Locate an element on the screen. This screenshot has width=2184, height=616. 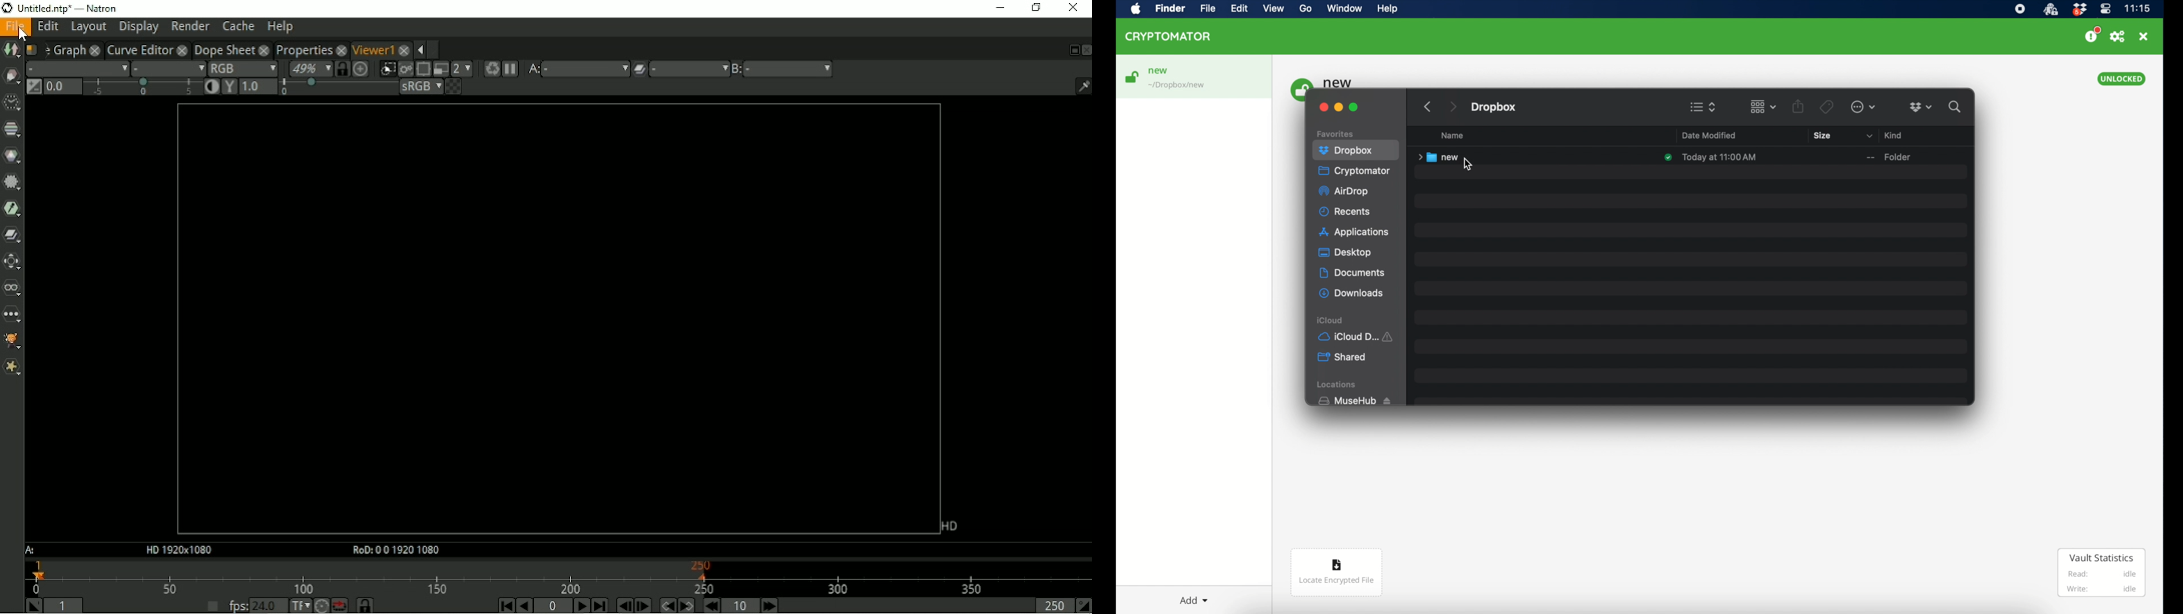
location is located at coordinates (1178, 86).